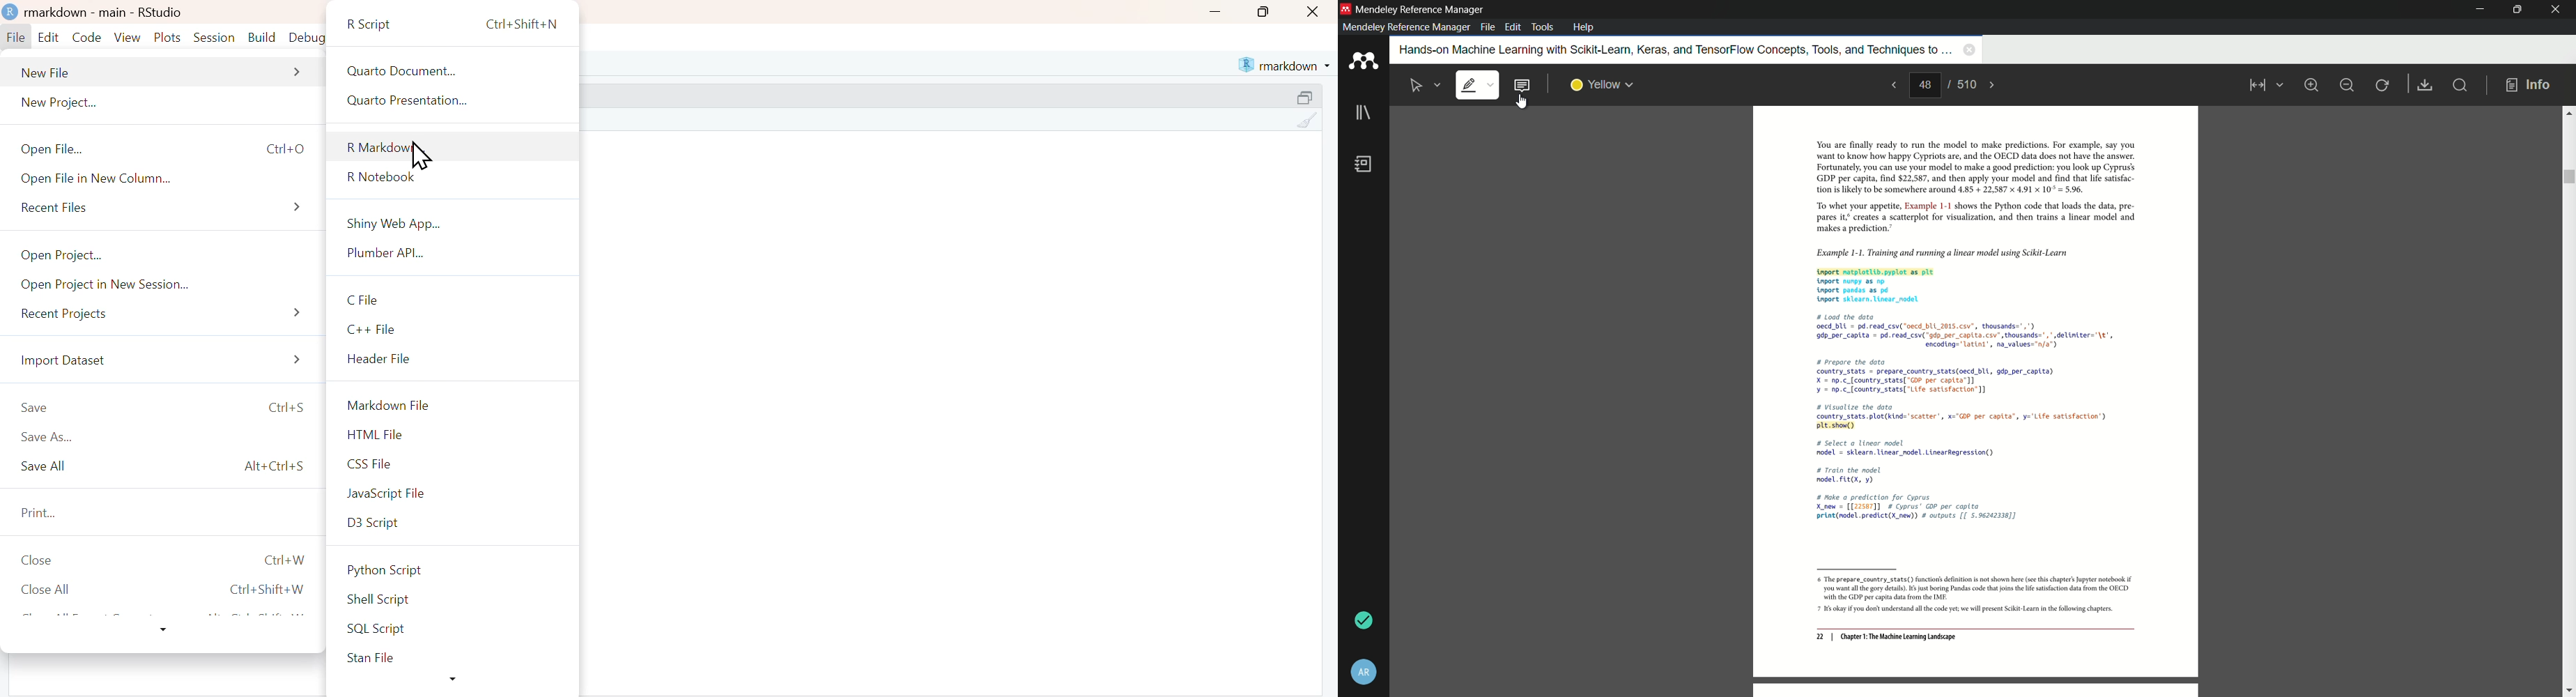 The height and width of the screenshot is (700, 2576). Describe the element at coordinates (1306, 96) in the screenshot. I see `maximize` at that location.